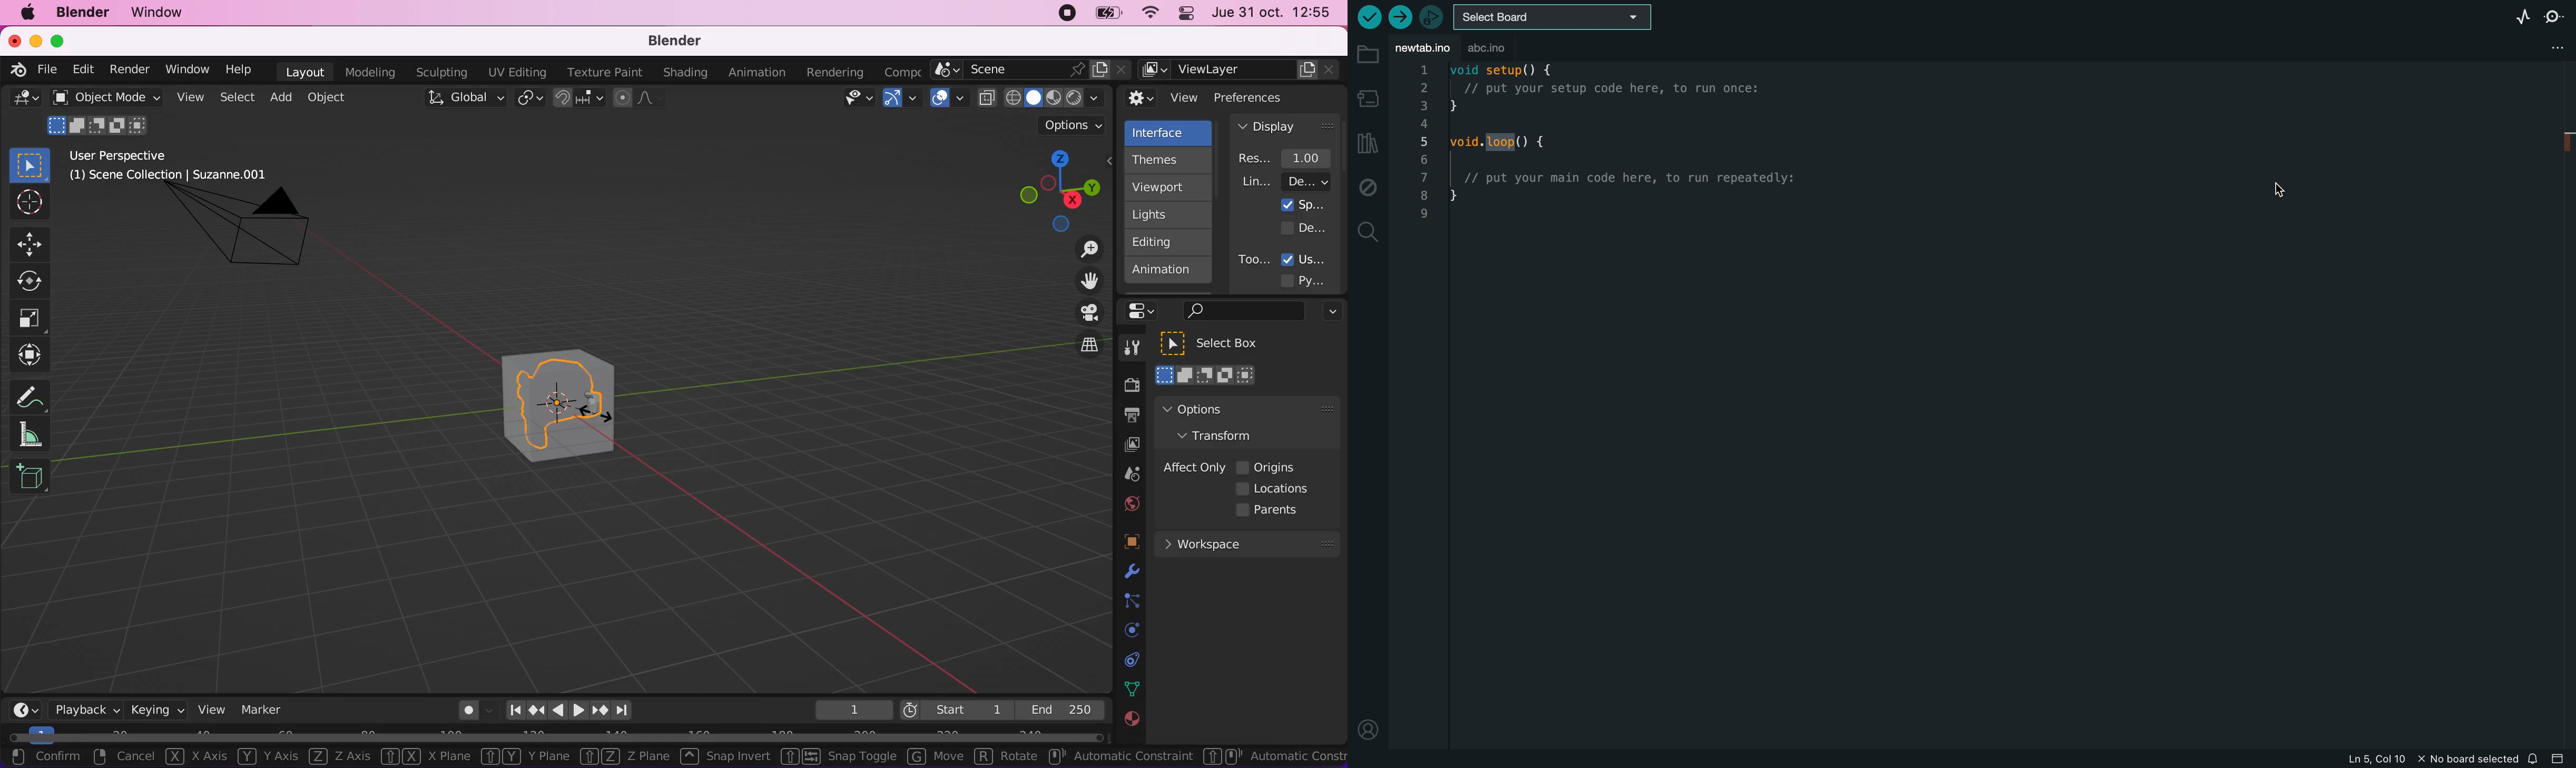  Describe the element at coordinates (1078, 354) in the screenshot. I see `switch the current view` at that location.